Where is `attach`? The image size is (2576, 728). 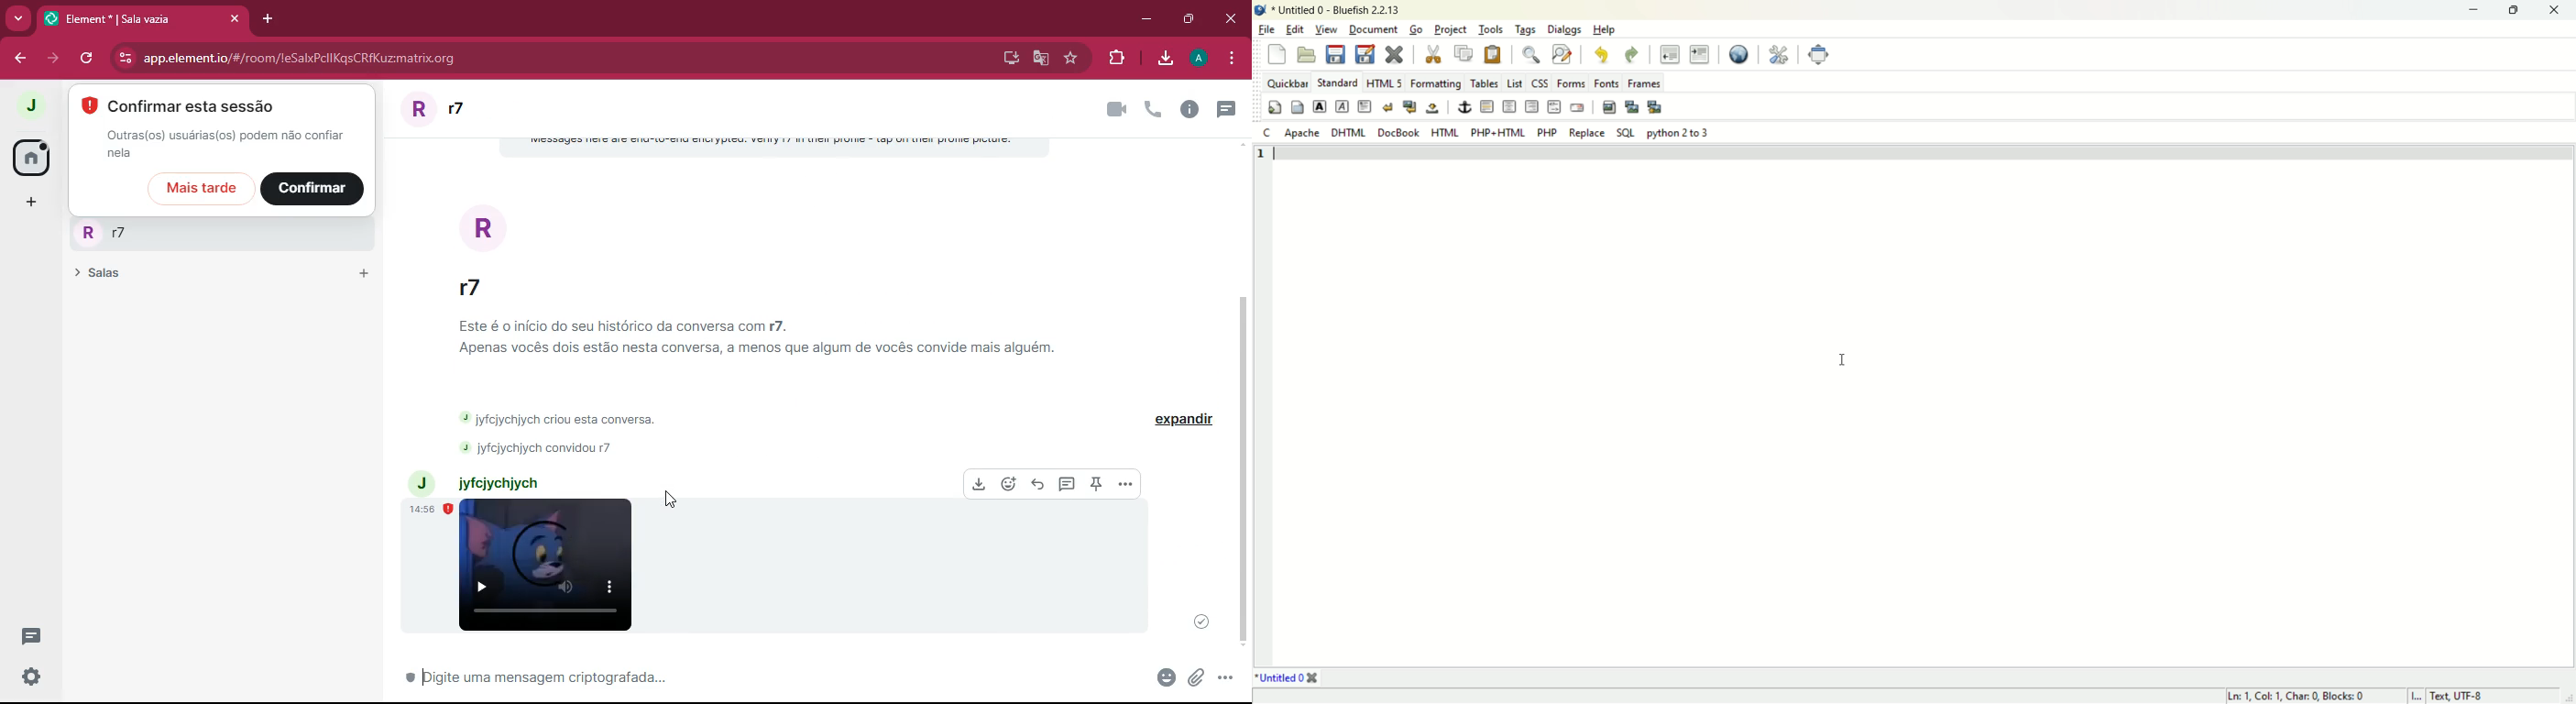
attach is located at coordinates (1193, 681).